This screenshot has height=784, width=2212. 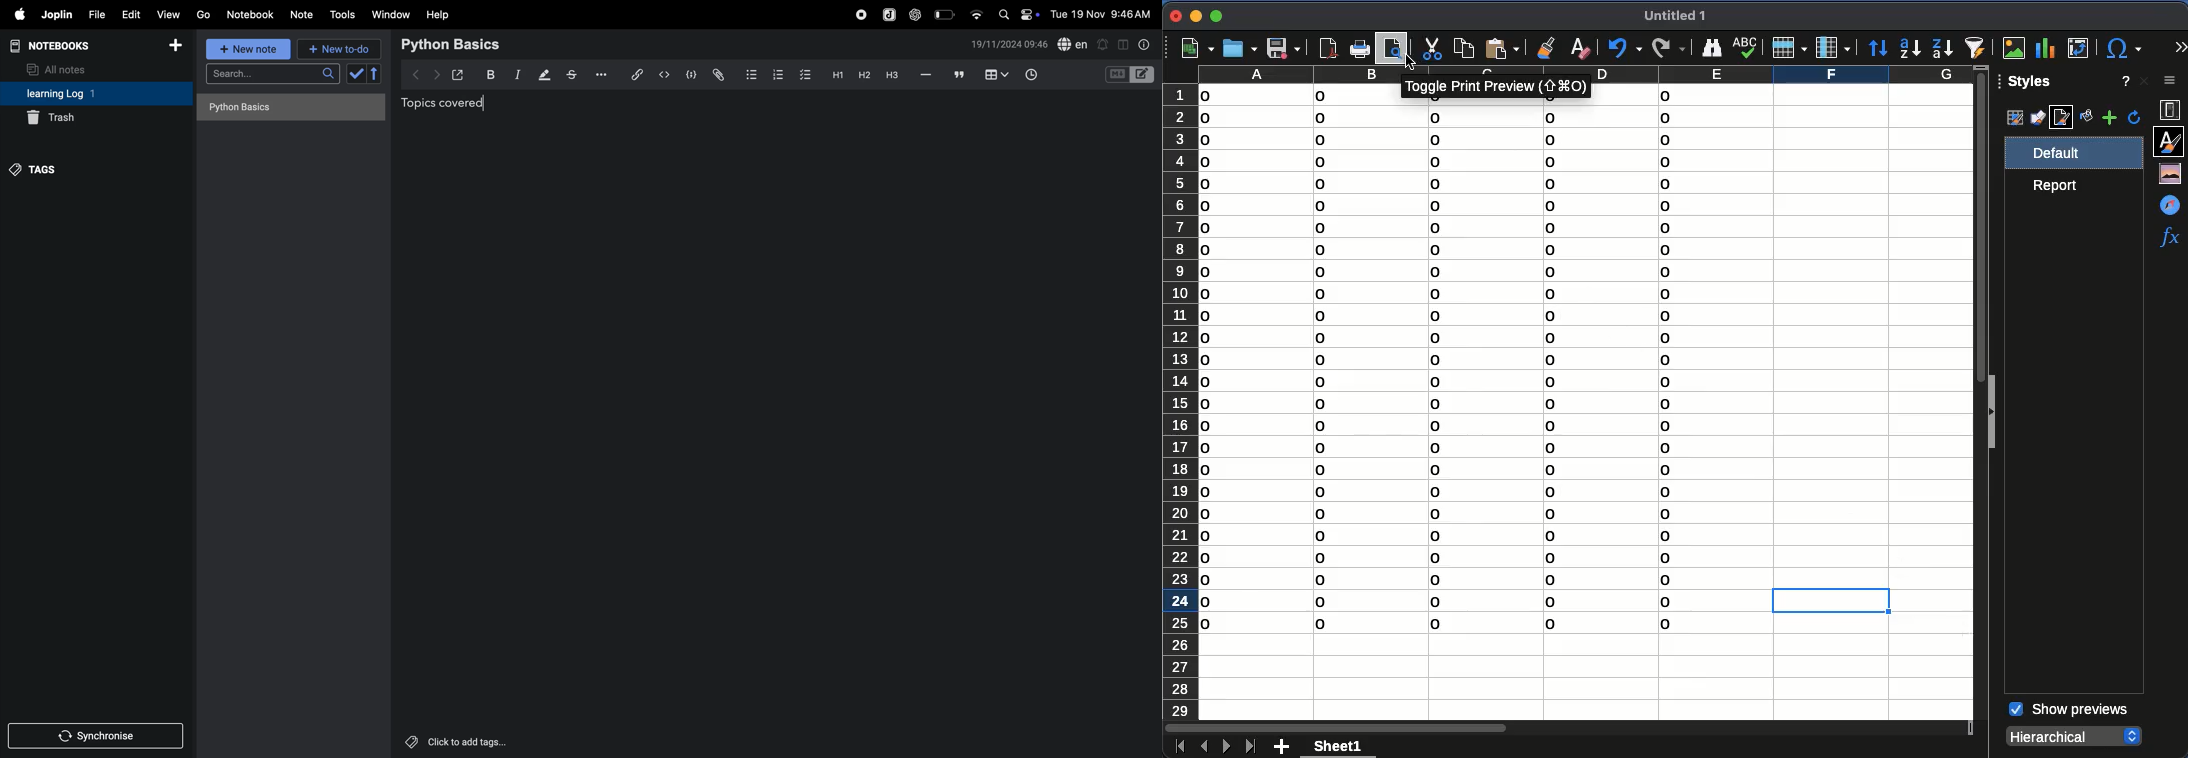 What do you see at coordinates (2144, 81) in the screenshot?
I see `close` at bounding box center [2144, 81].